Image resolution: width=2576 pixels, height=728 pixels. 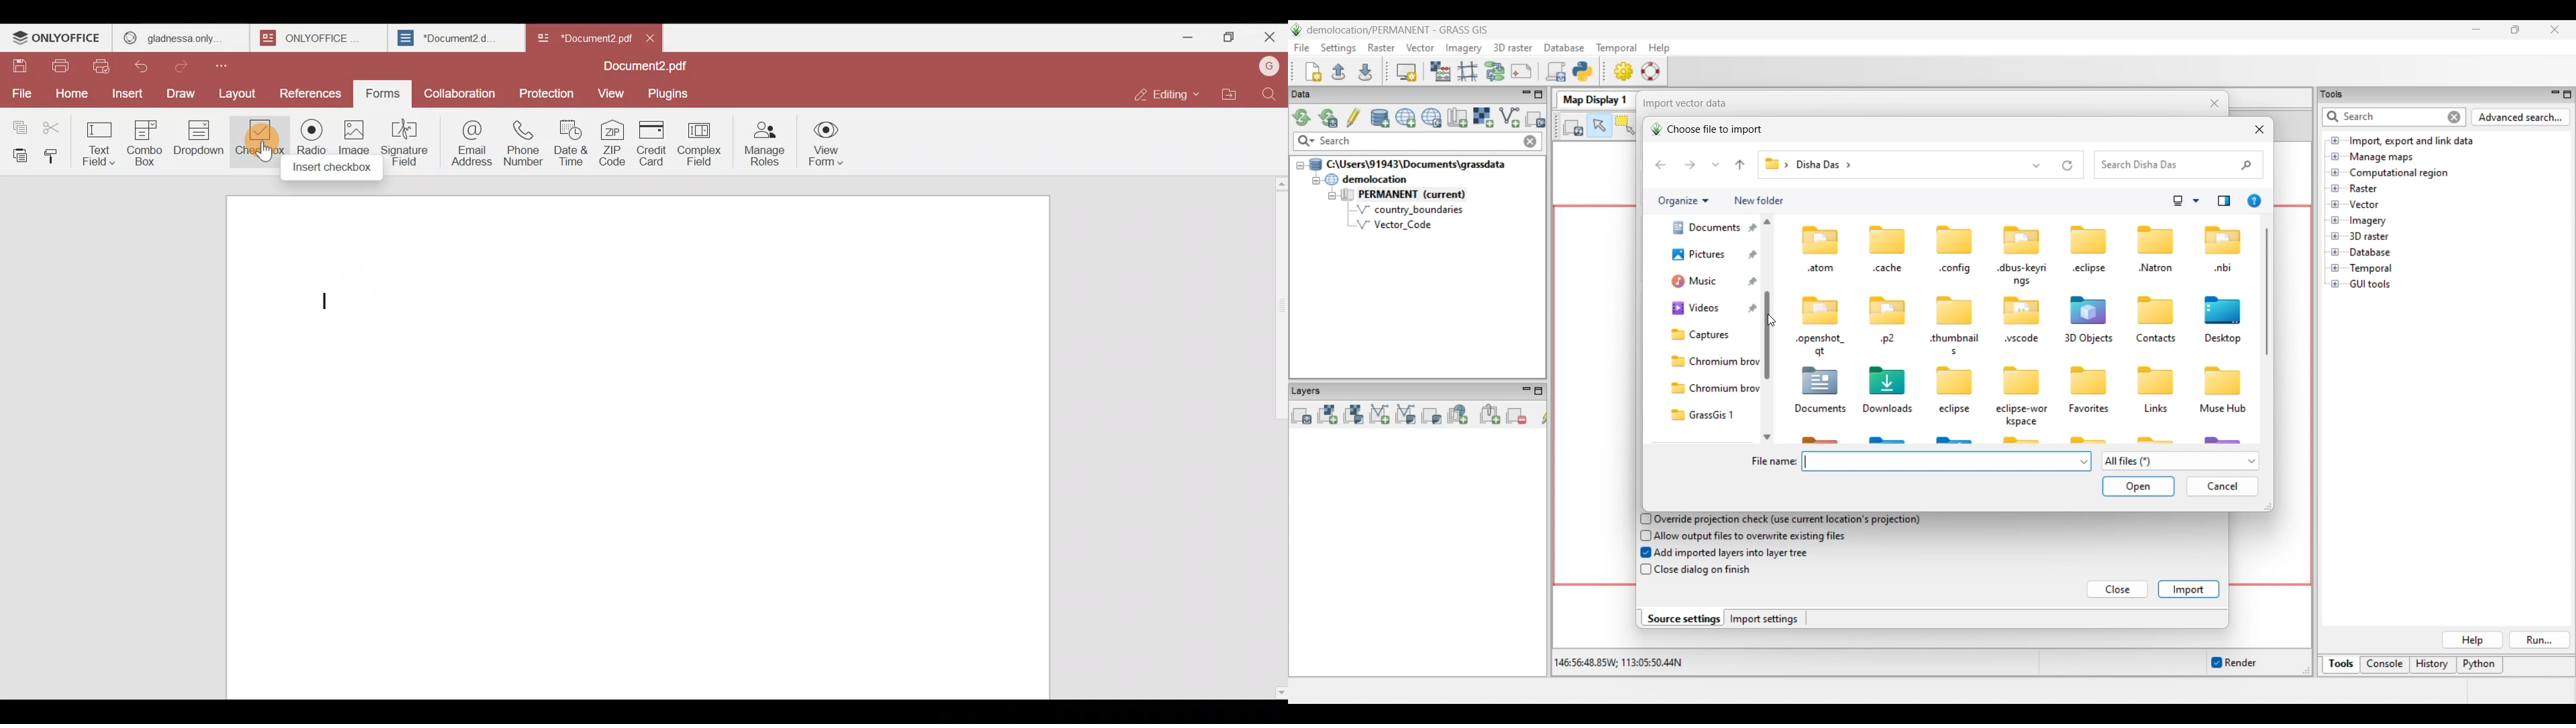 What do you see at coordinates (455, 42) in the screenshot?
I see `Document2.d` at bounding box center [455, 42].